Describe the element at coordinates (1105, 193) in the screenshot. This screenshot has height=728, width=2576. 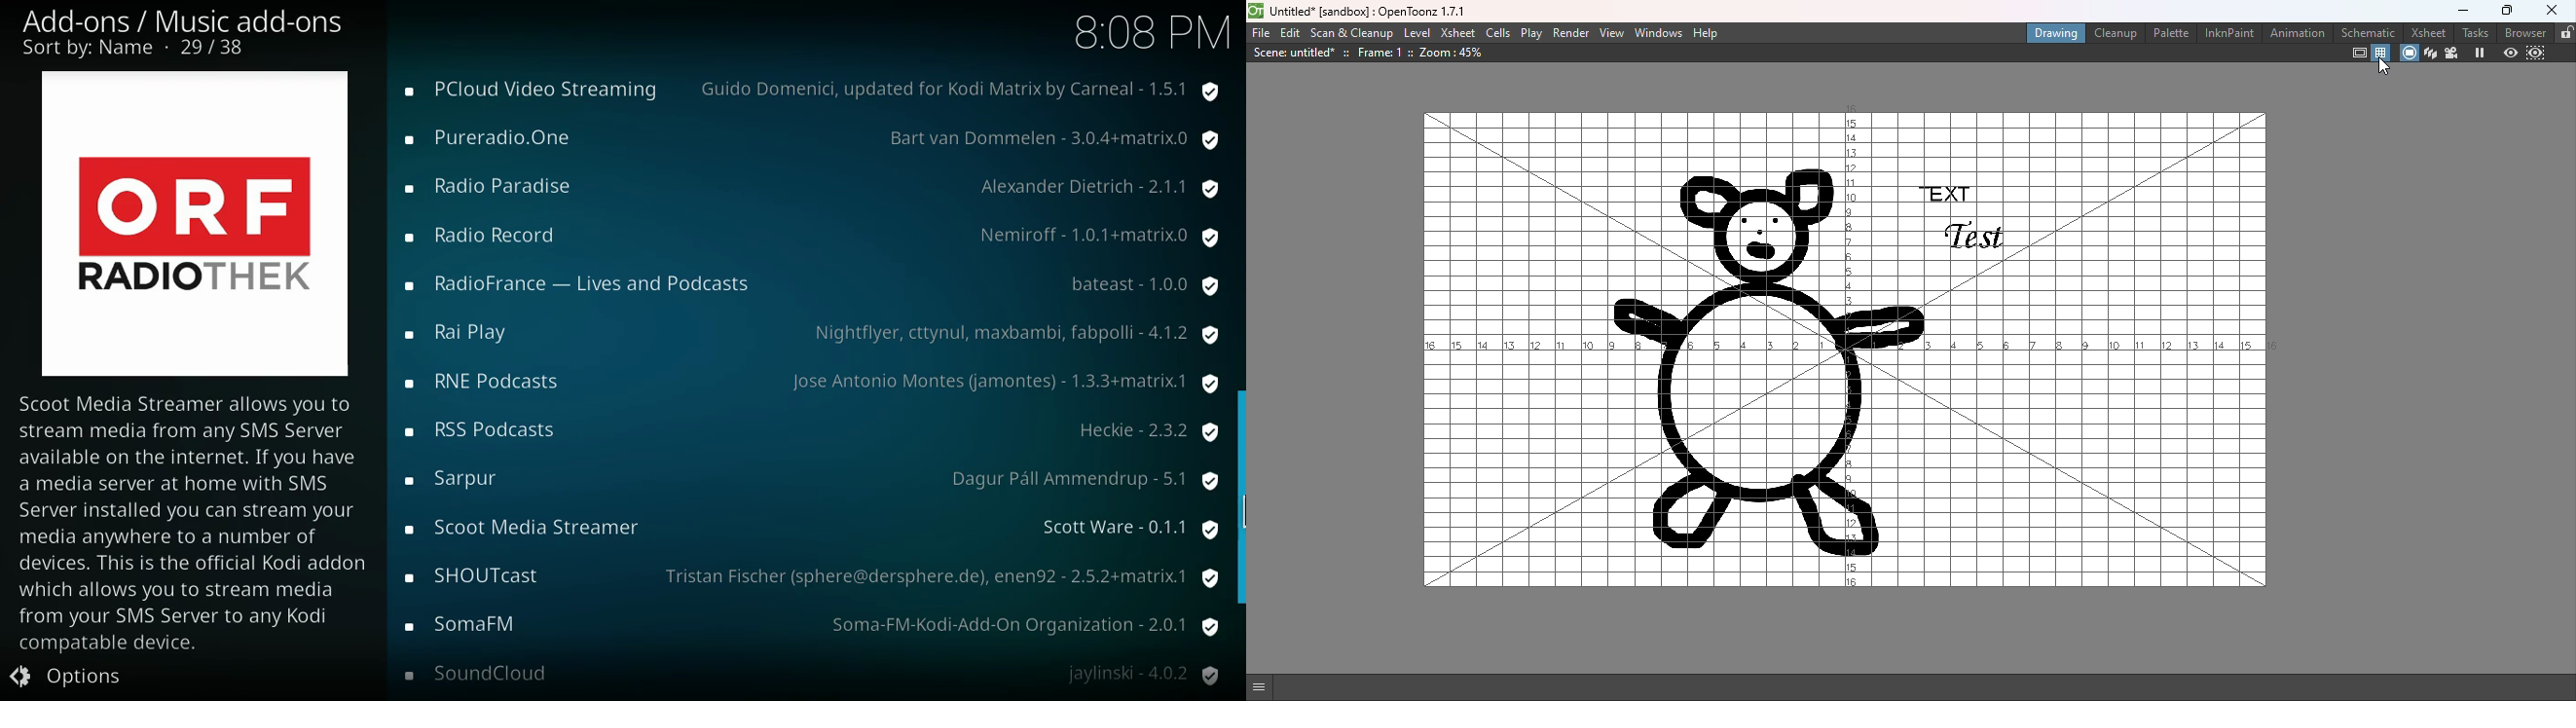
I see `provider` at that location.